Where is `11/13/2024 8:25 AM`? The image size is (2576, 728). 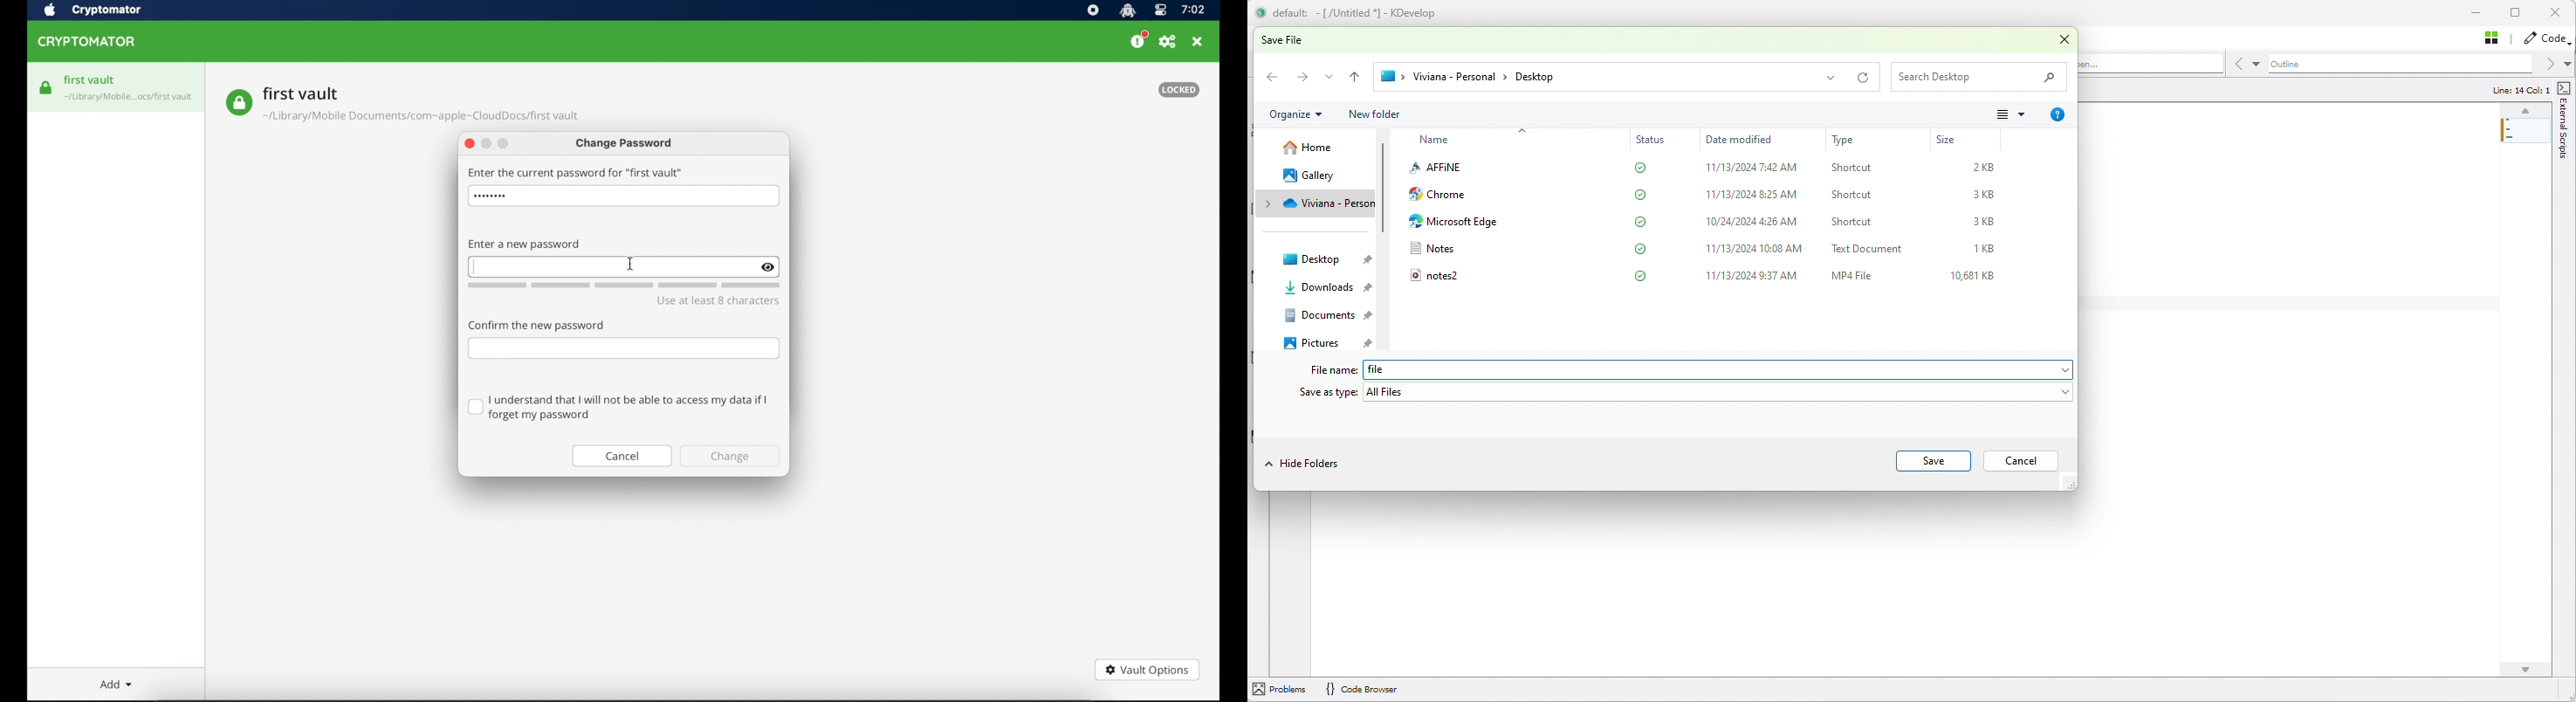
11/13/2024 8:25 AM is located at coordinates (1754, 195).